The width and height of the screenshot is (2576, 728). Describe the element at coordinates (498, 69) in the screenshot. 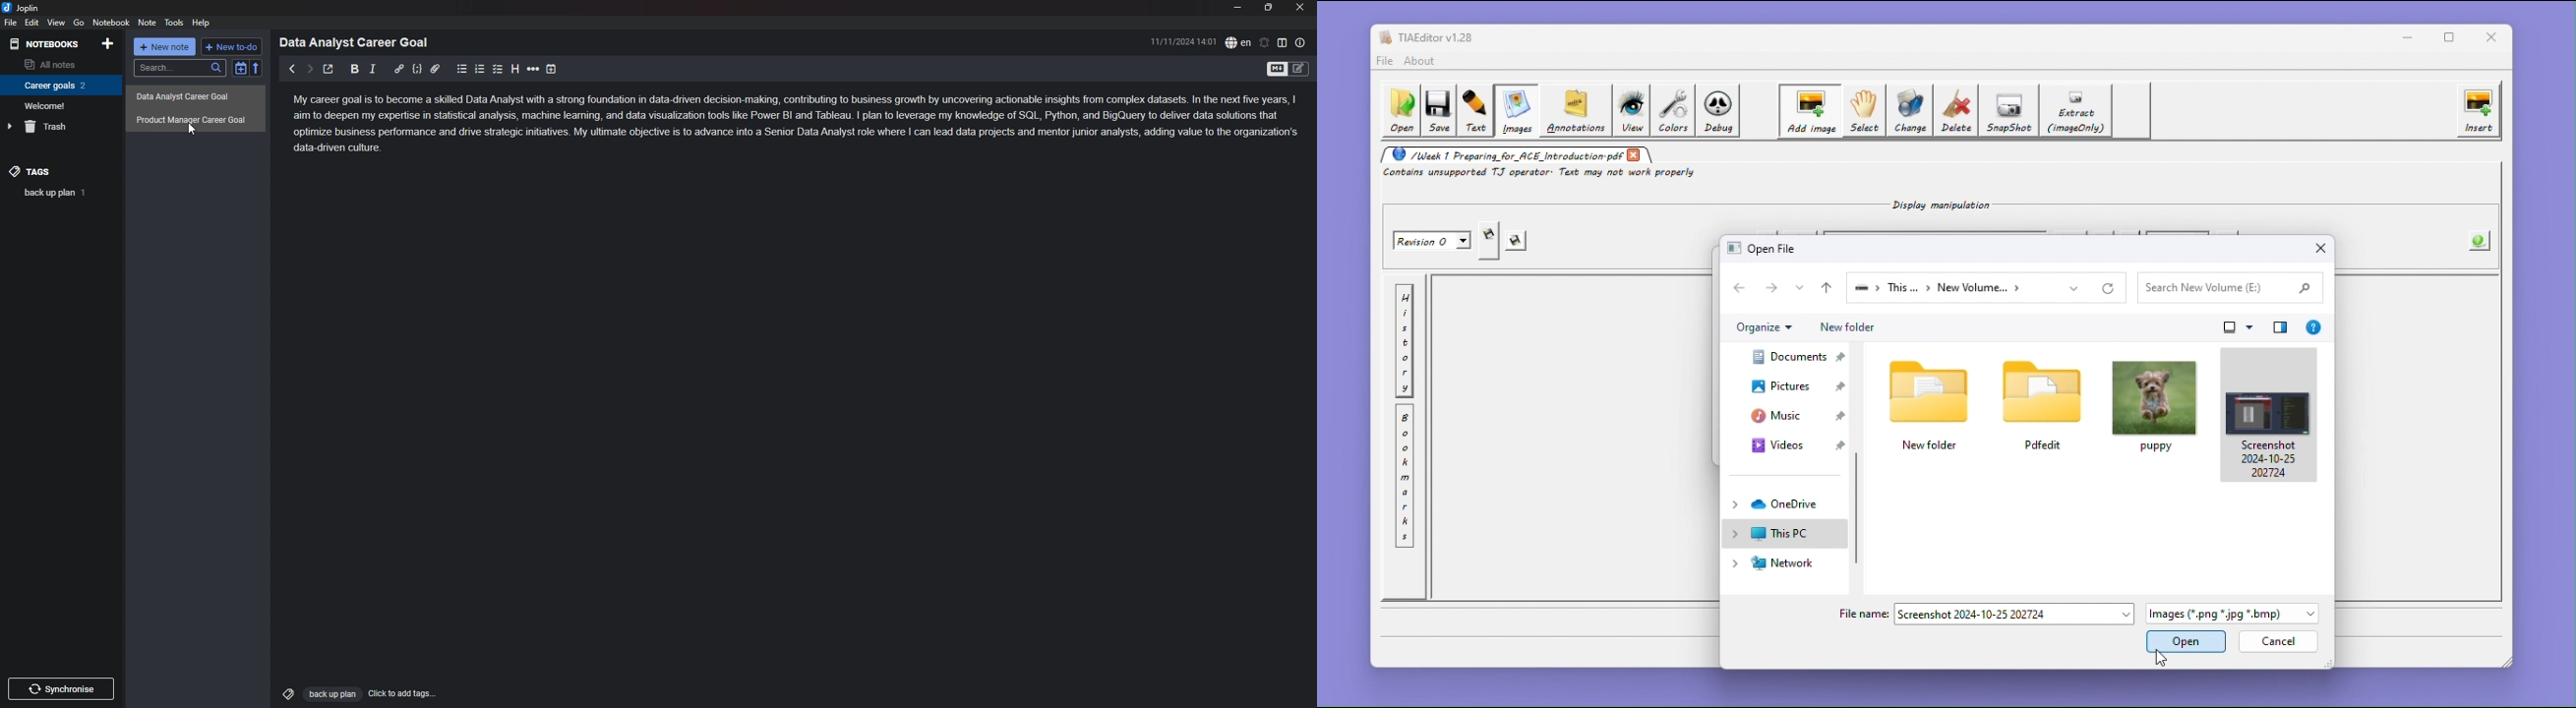

I see `checkbox` at that location.